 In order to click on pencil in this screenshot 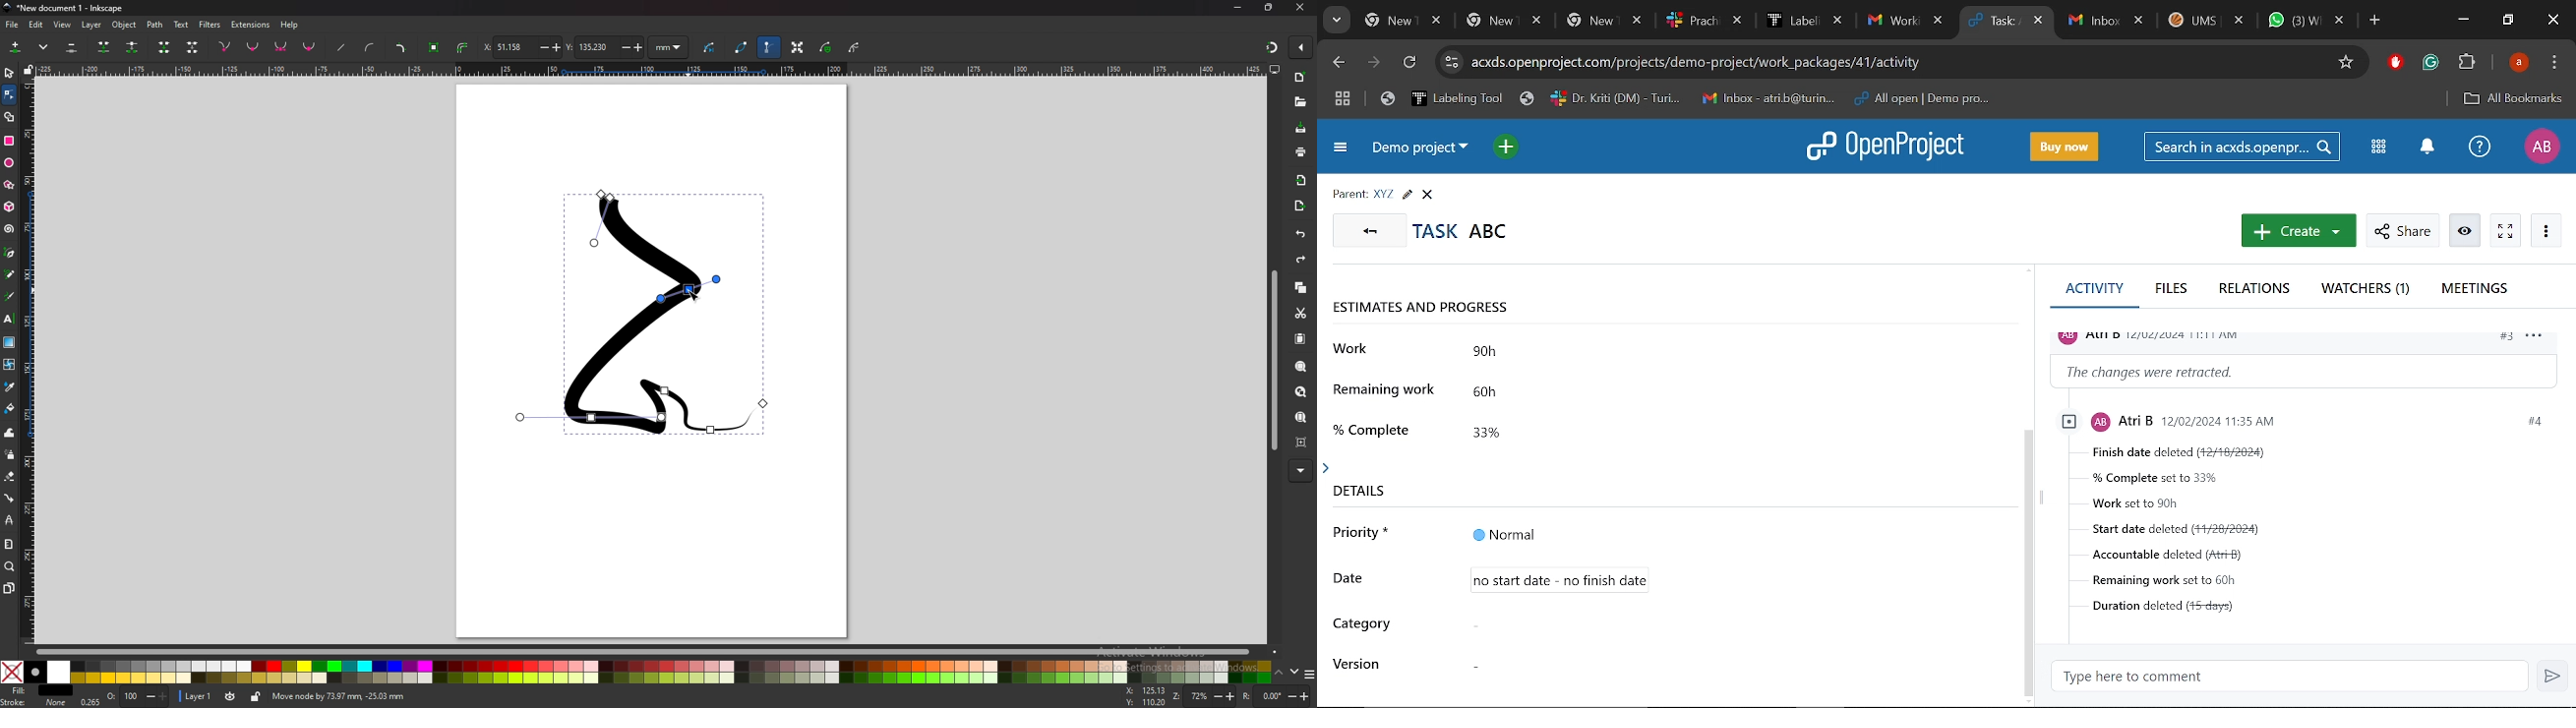, I will do `click(10, 275)`.